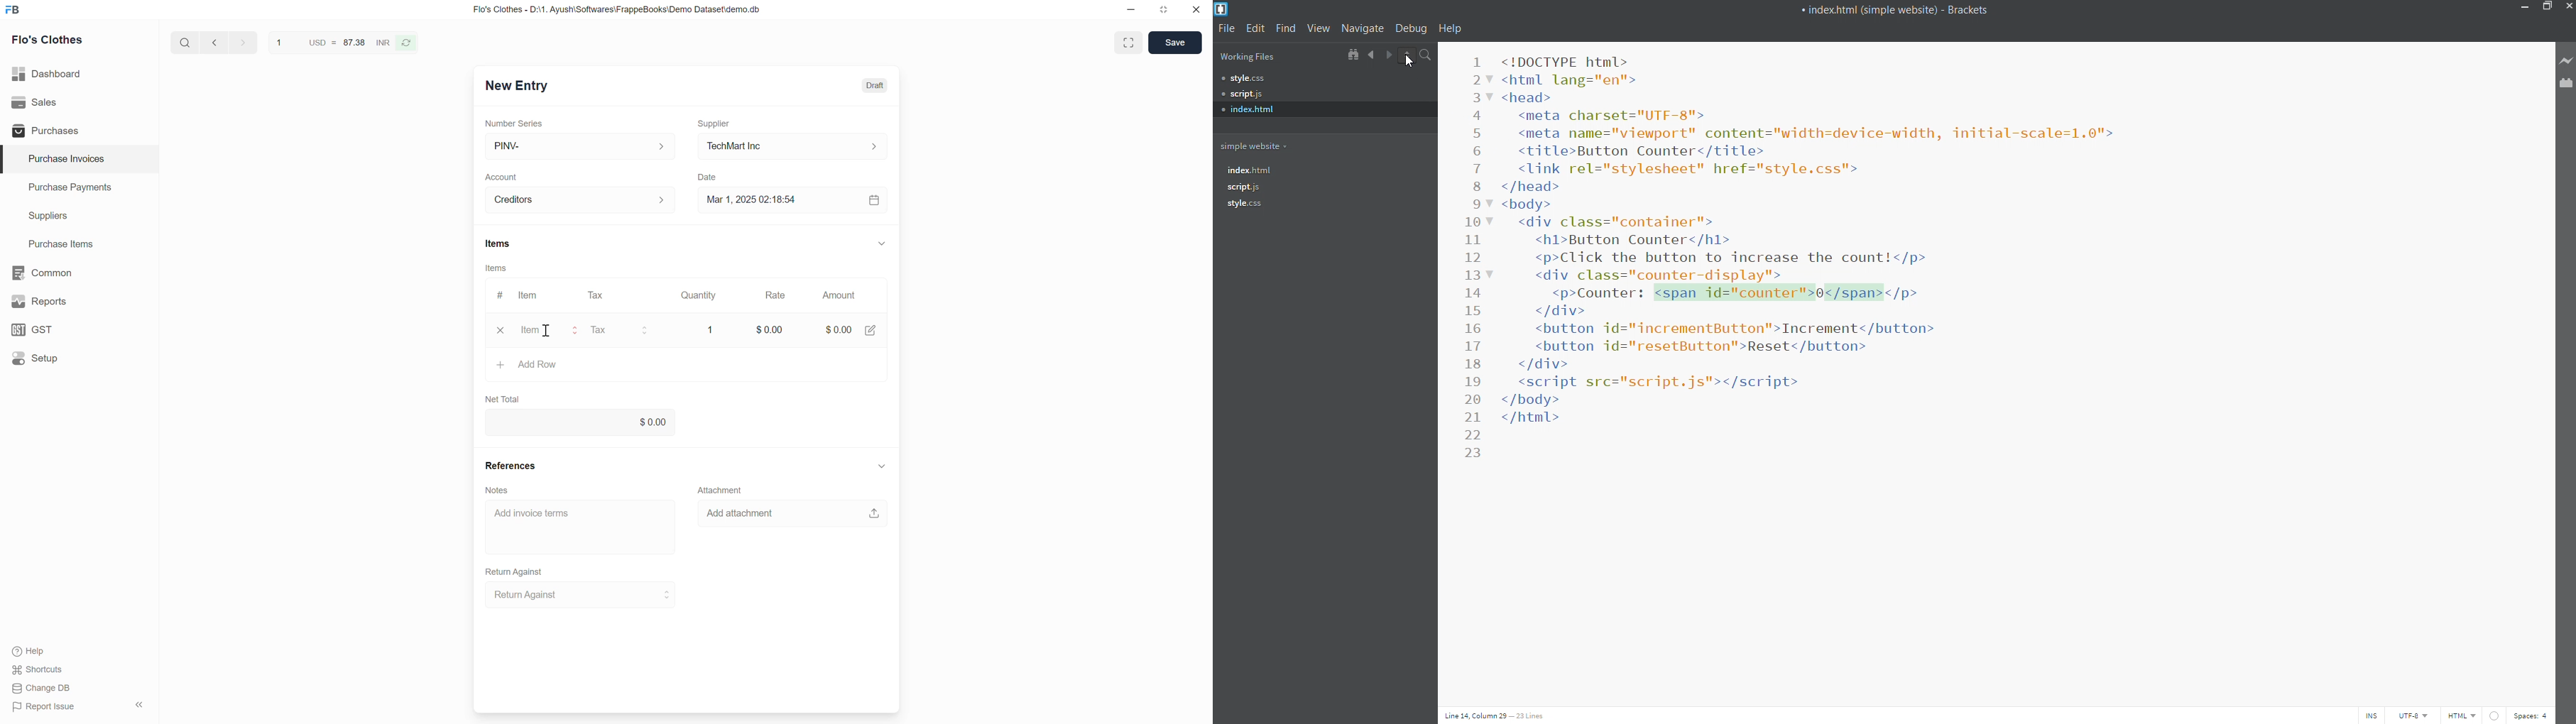  Describe the element at coordinates (496, 268) in the screenshot. I see `Items` at that location.